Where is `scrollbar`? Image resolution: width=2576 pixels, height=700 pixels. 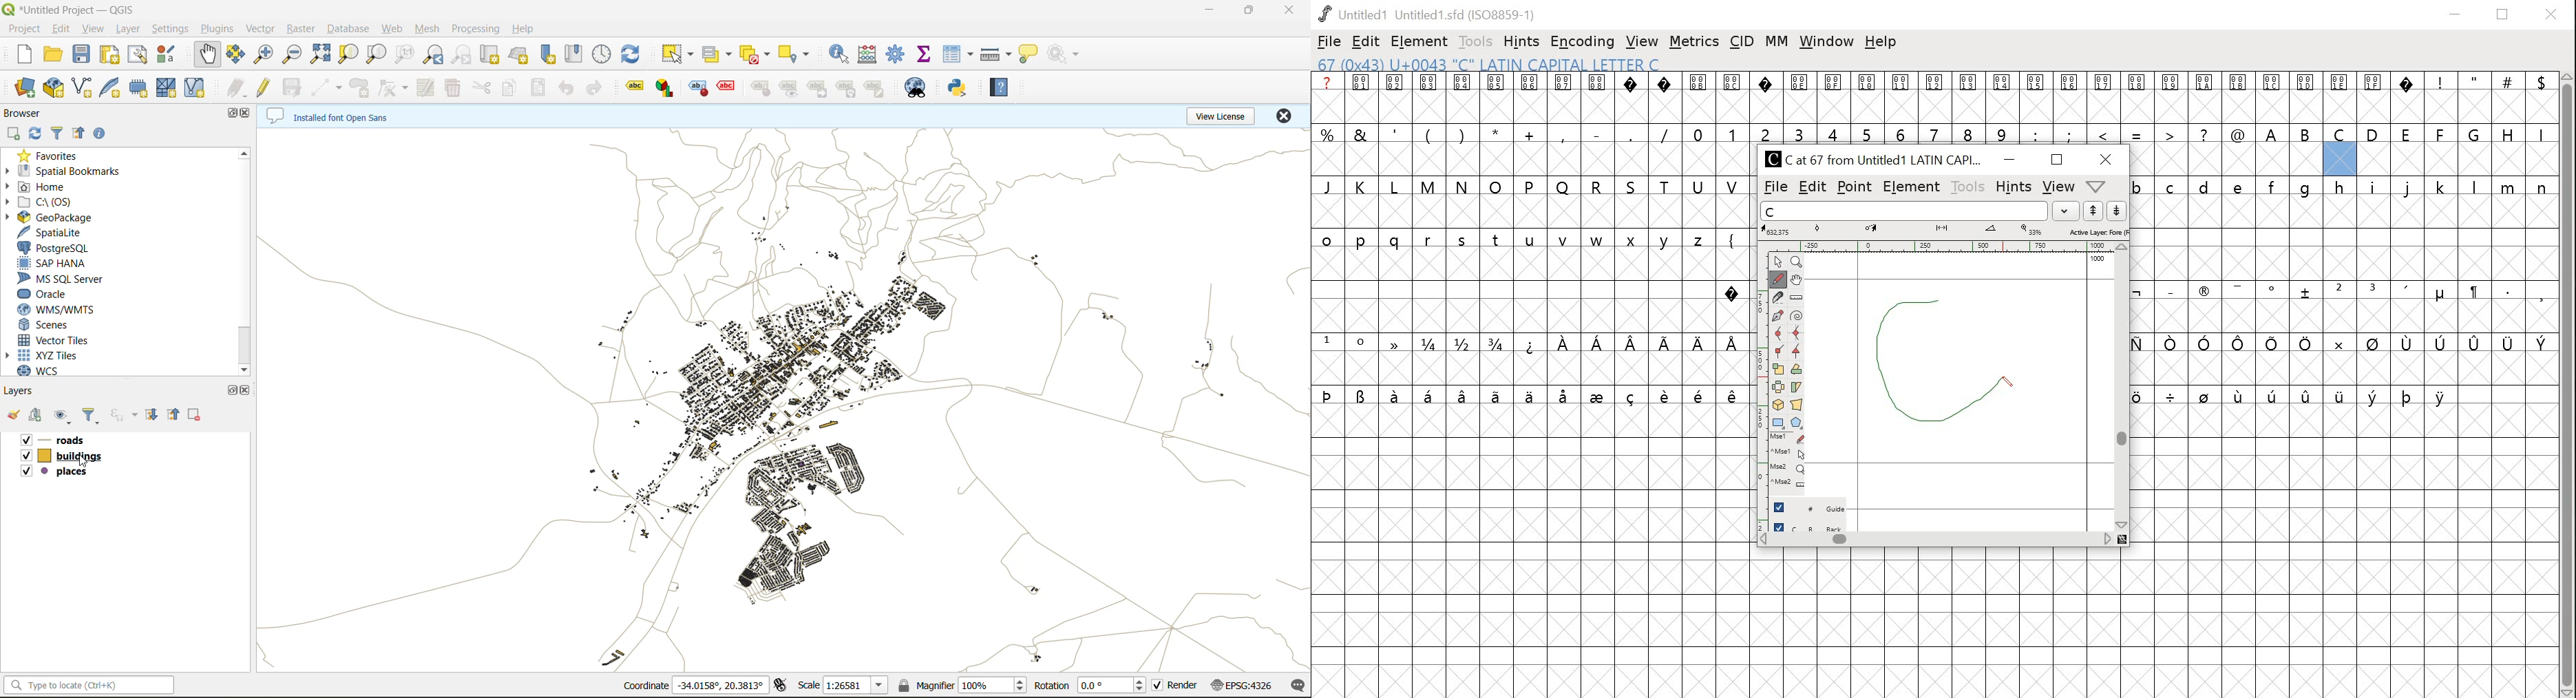
scrollbar is located at coordinates (2568, 385).